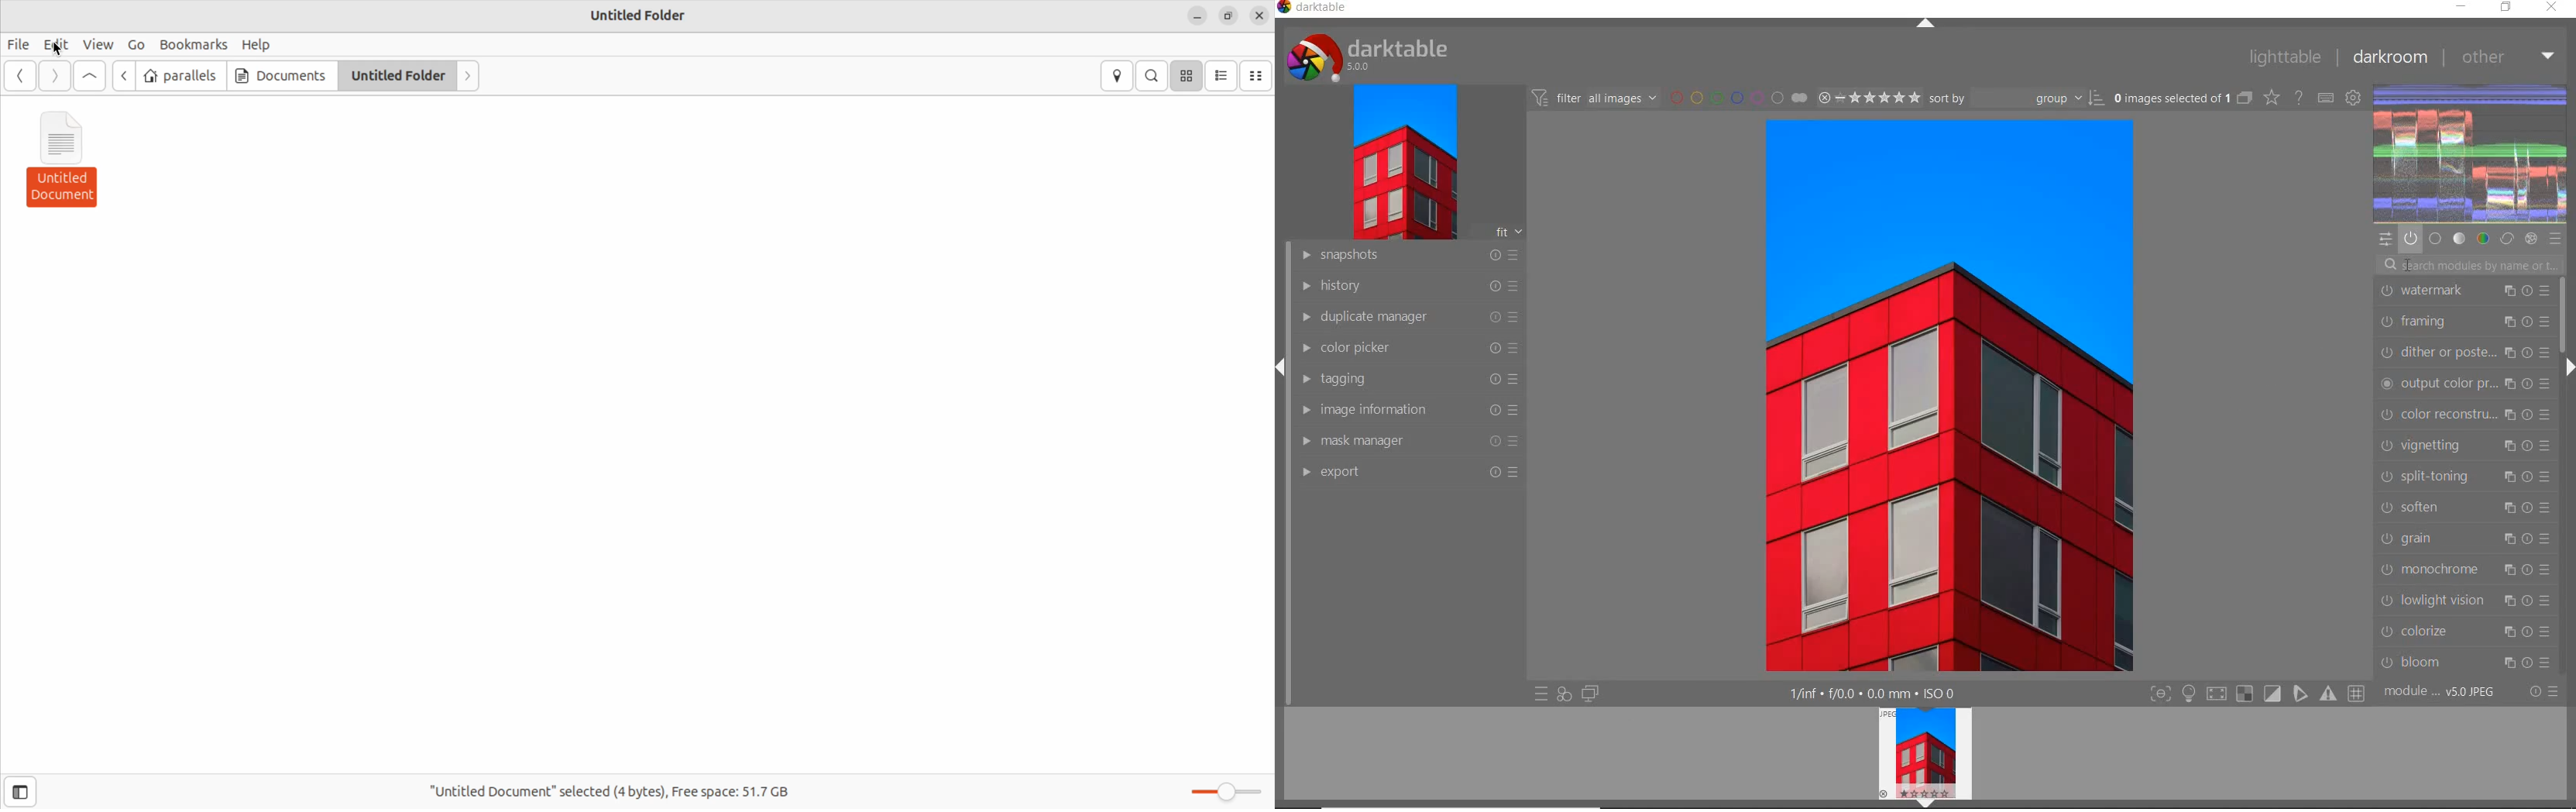 Image resolution: width=2576 pixels, height=812 pixels. What do you see at coordinates (2460, 238) in the screenshot?
I see `tone` at bounding box center [2460, 238].